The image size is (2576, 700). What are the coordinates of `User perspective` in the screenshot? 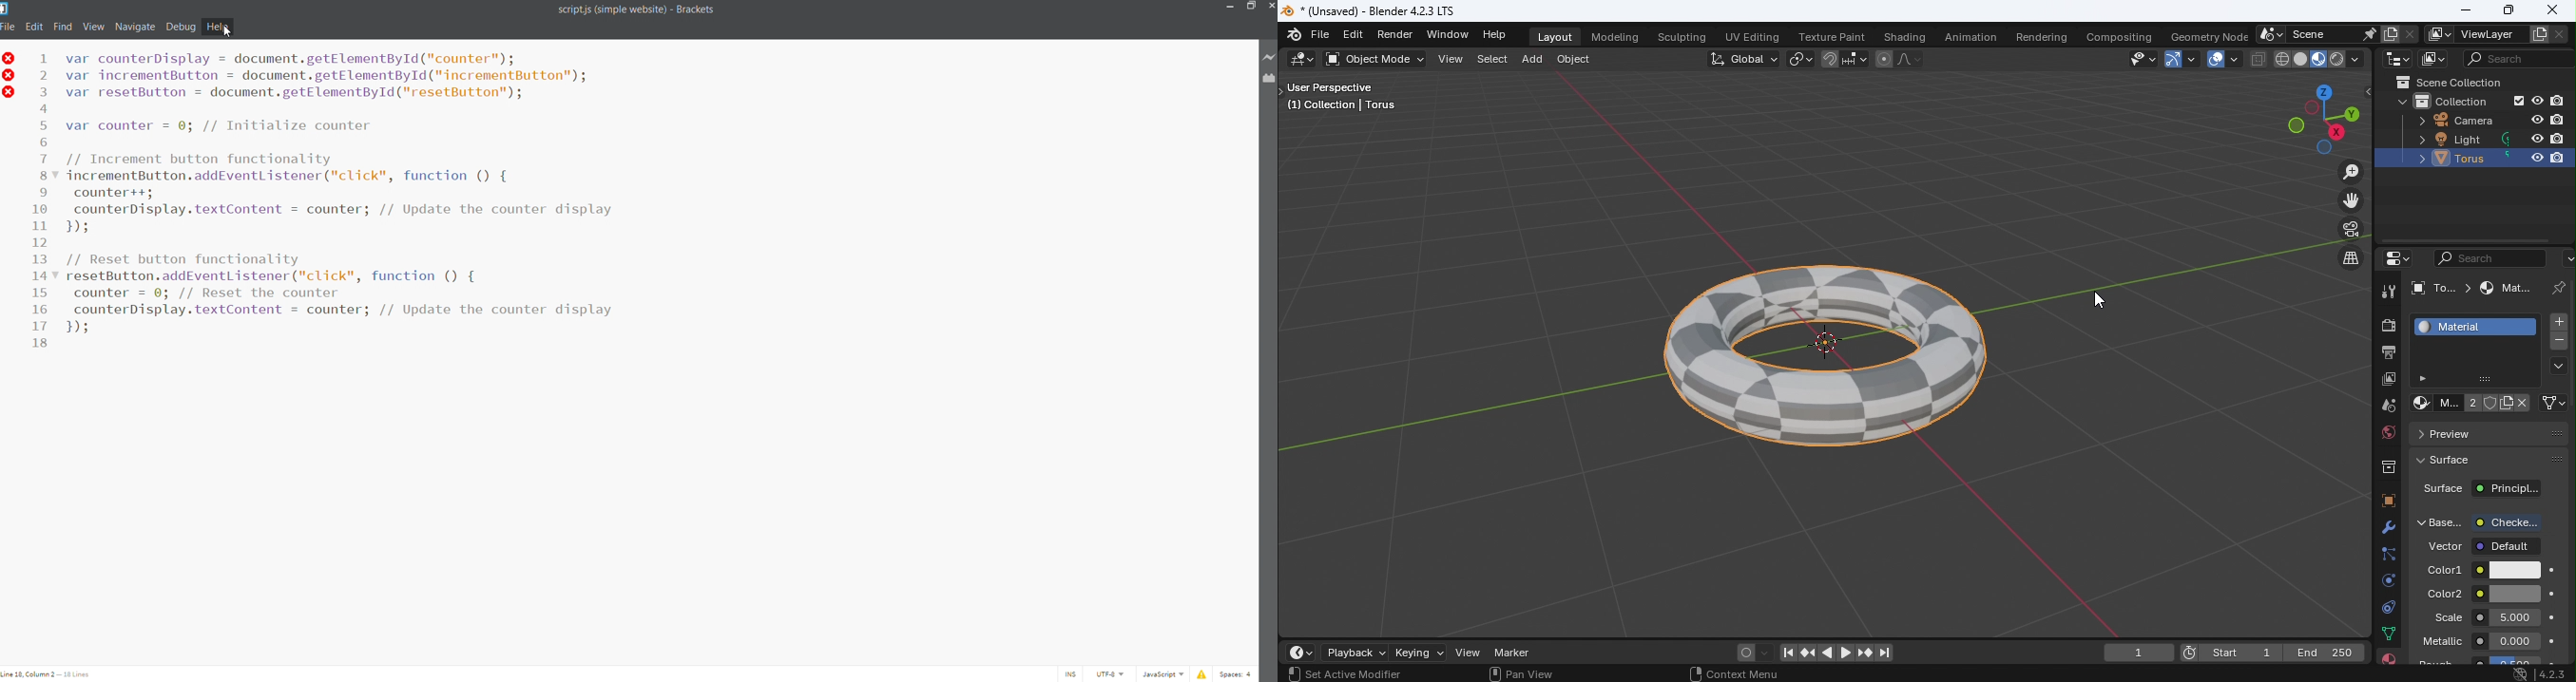 It's located at (1339, 99).